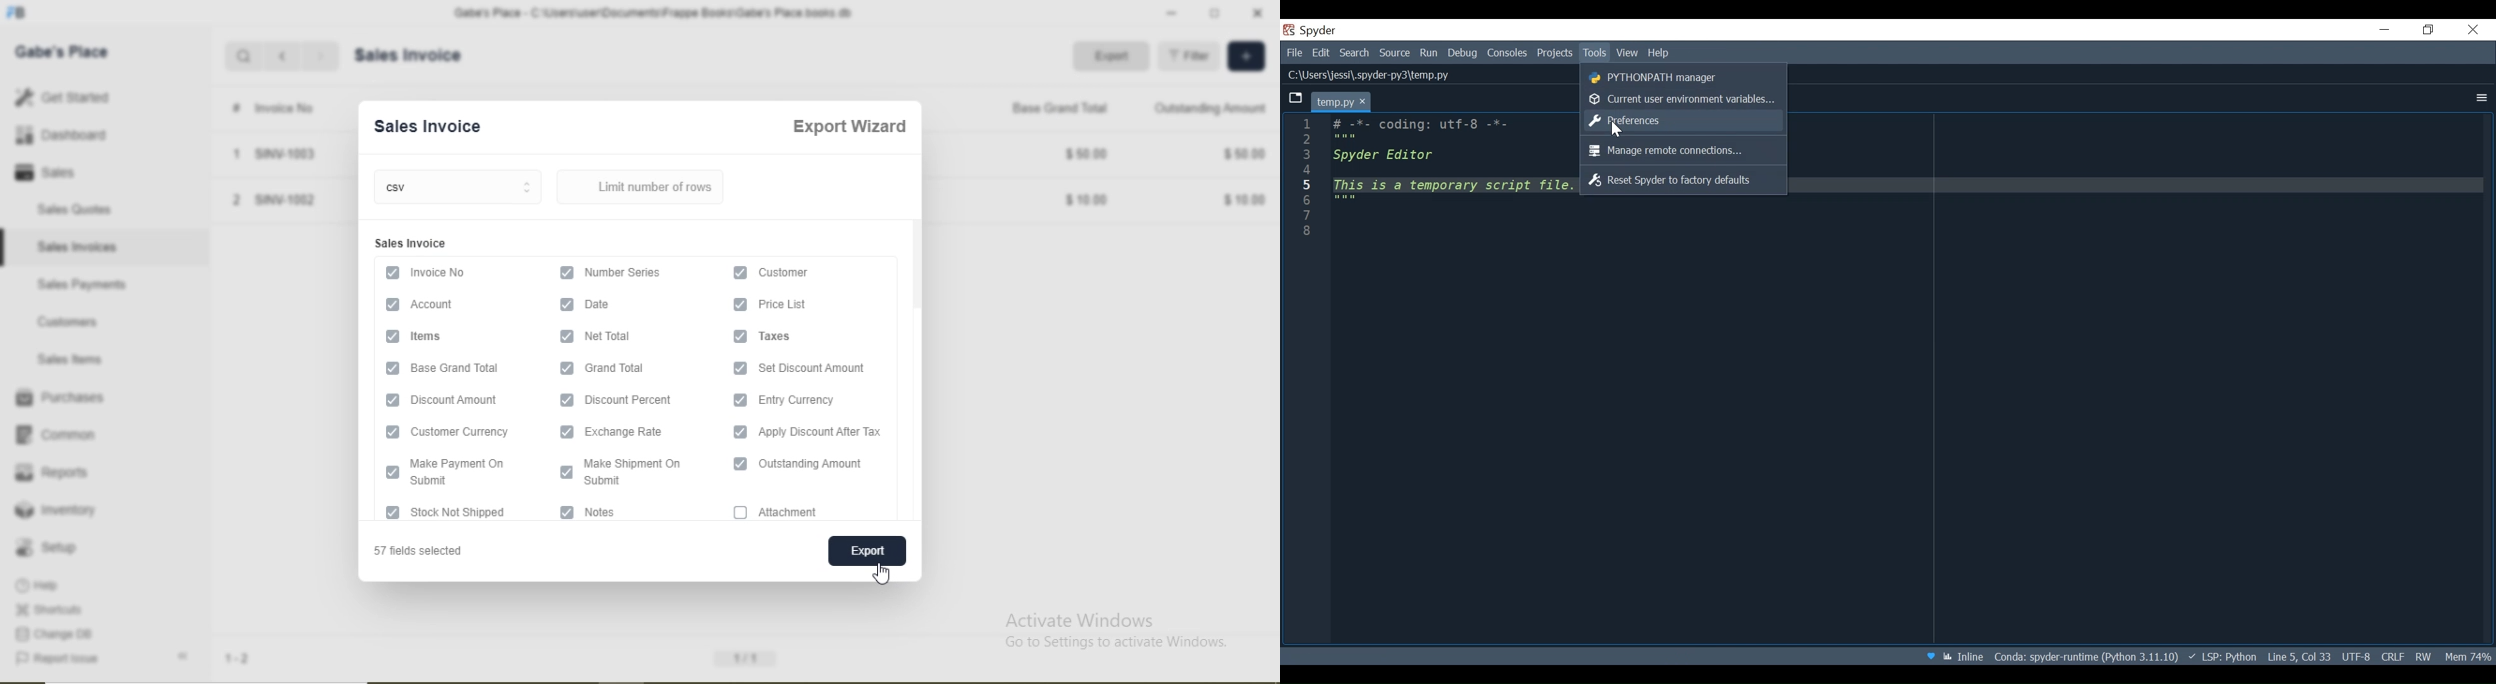  What do you see at coordinates (642, 273) in the screenshot?
I see `Number Series` at bounding box center [642, 273].